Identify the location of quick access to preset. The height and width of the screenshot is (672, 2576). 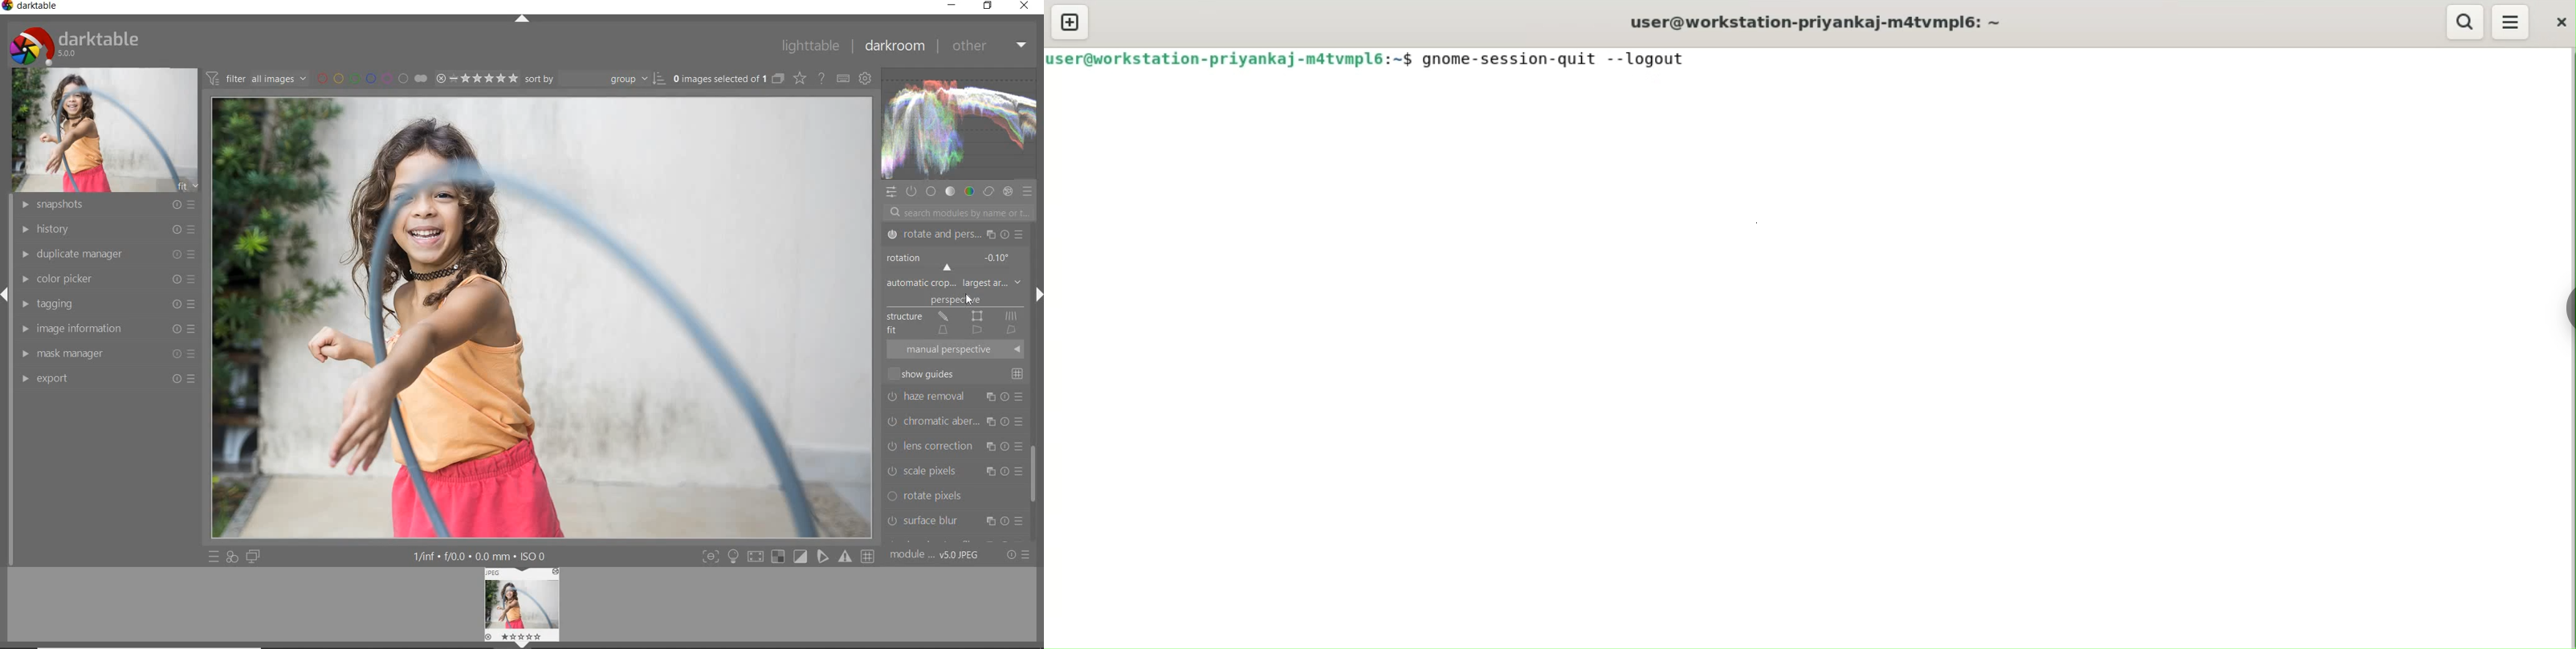
(214, 556).